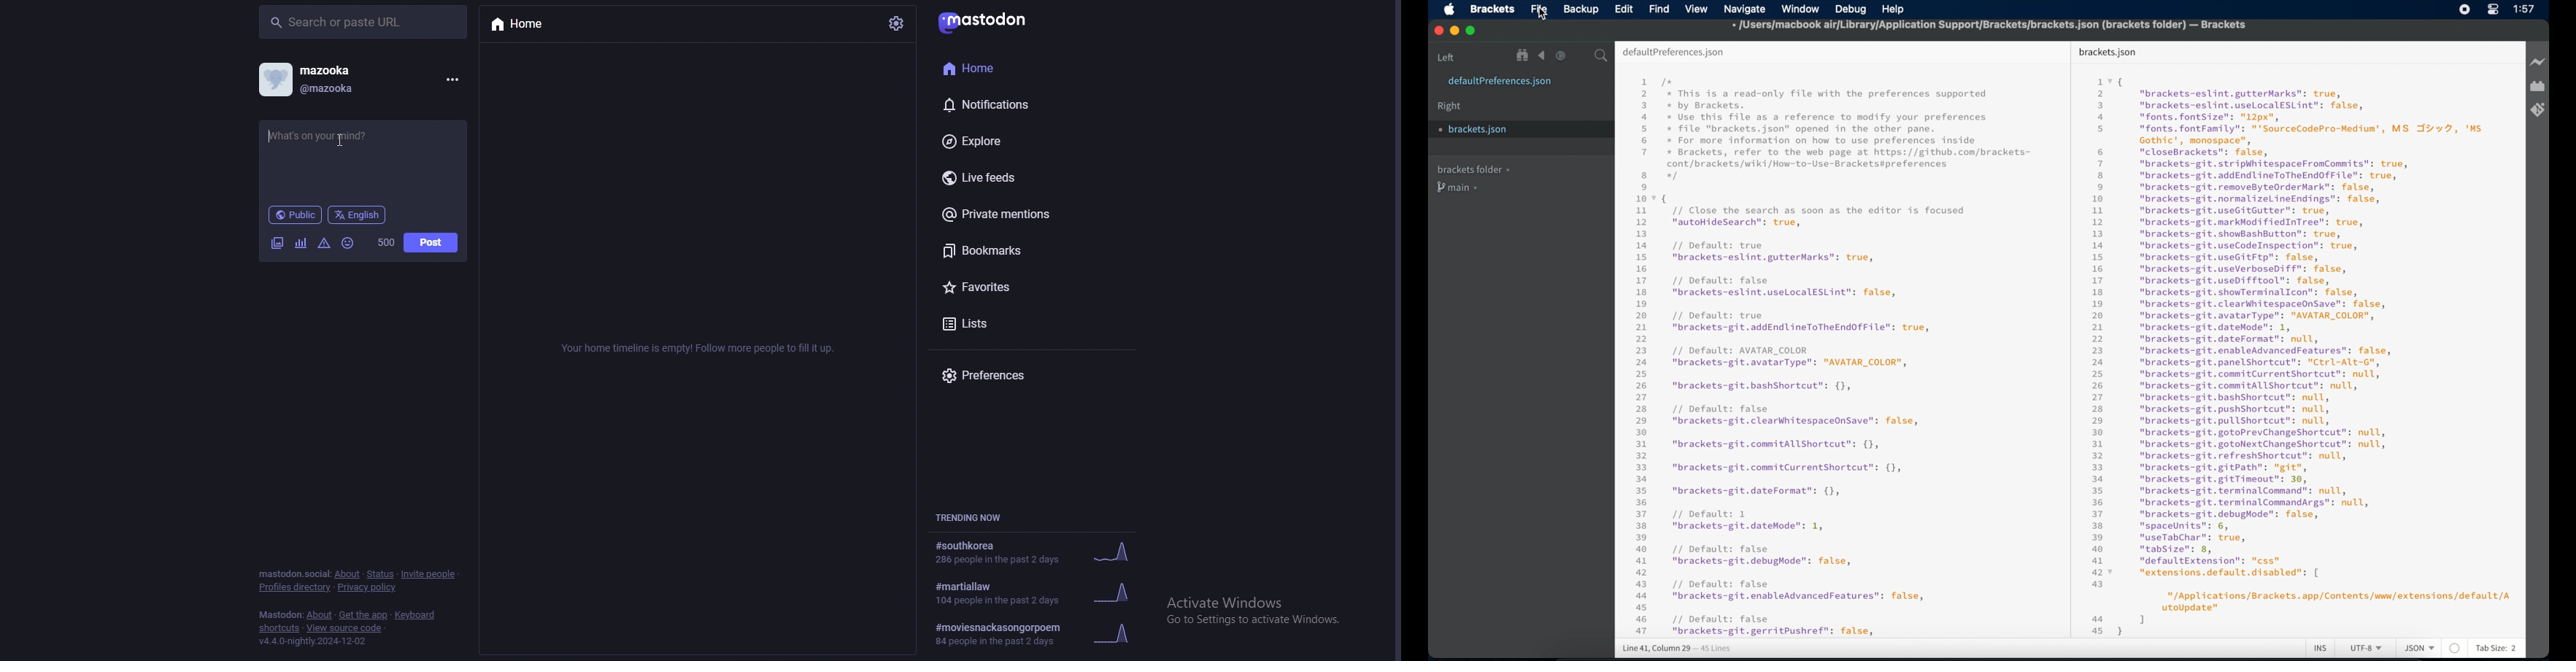  Describe the element at coordinates (2538, 87) in the screenshot. I see `extension manager` at that location.